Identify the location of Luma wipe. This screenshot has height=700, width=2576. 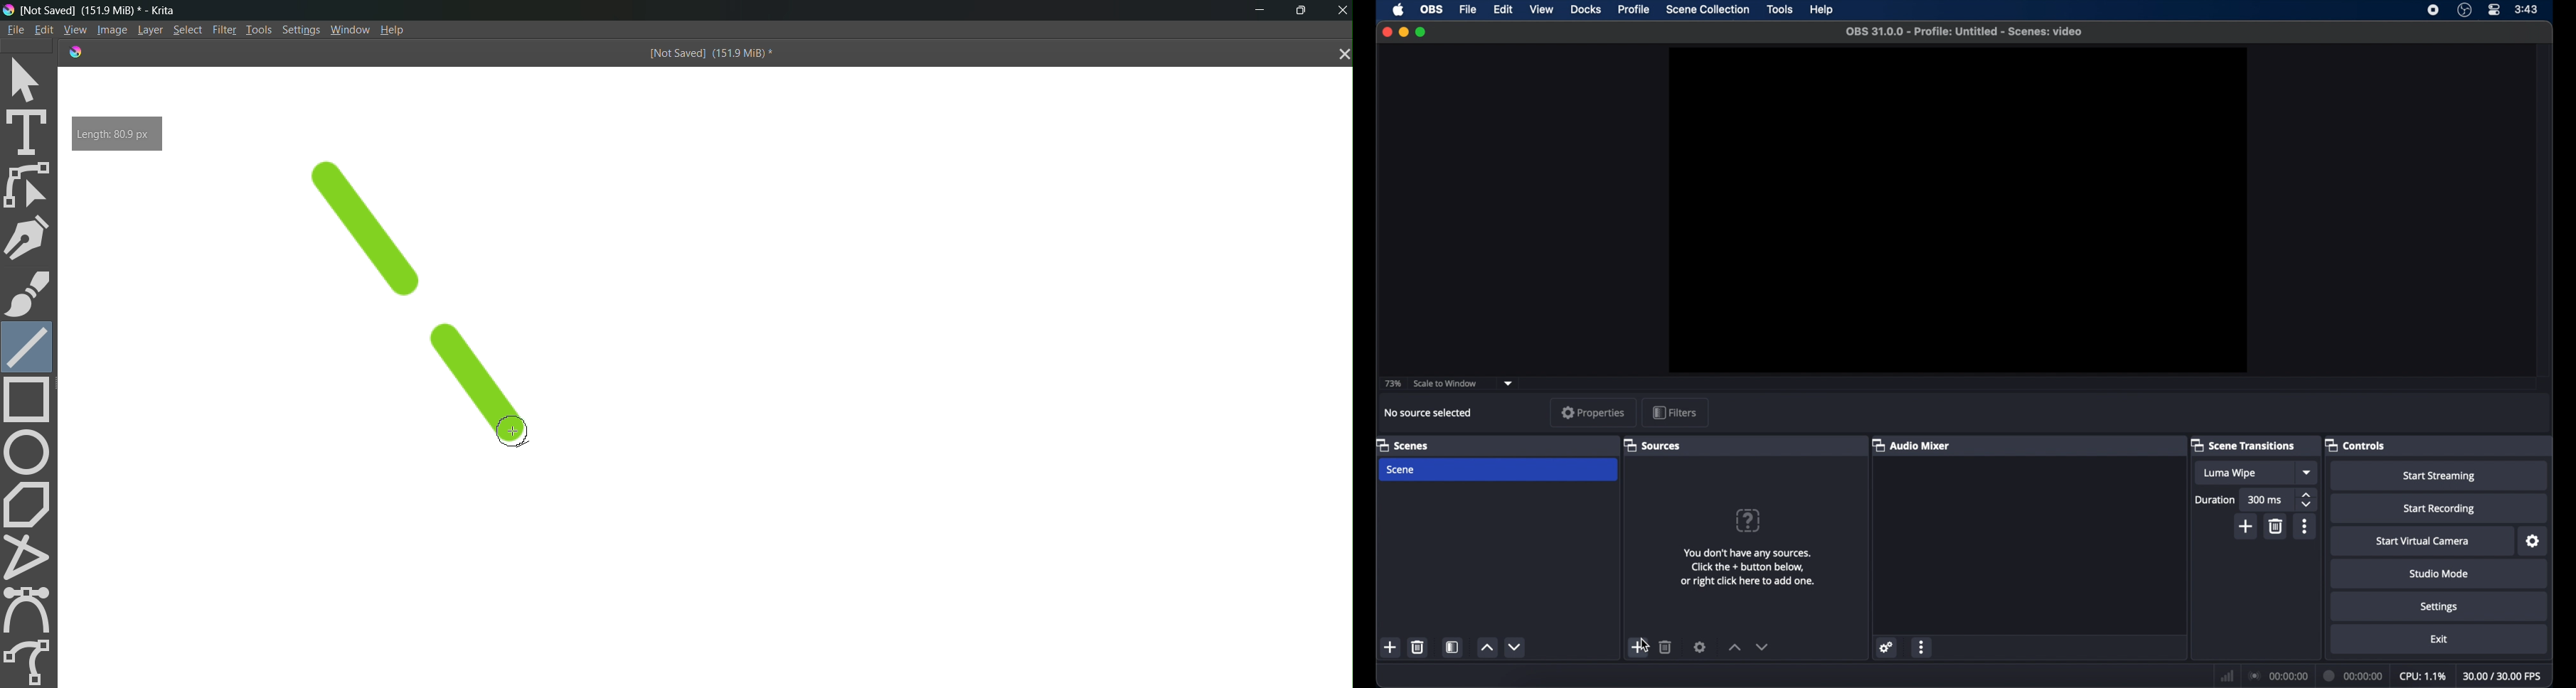
(2229, 473).